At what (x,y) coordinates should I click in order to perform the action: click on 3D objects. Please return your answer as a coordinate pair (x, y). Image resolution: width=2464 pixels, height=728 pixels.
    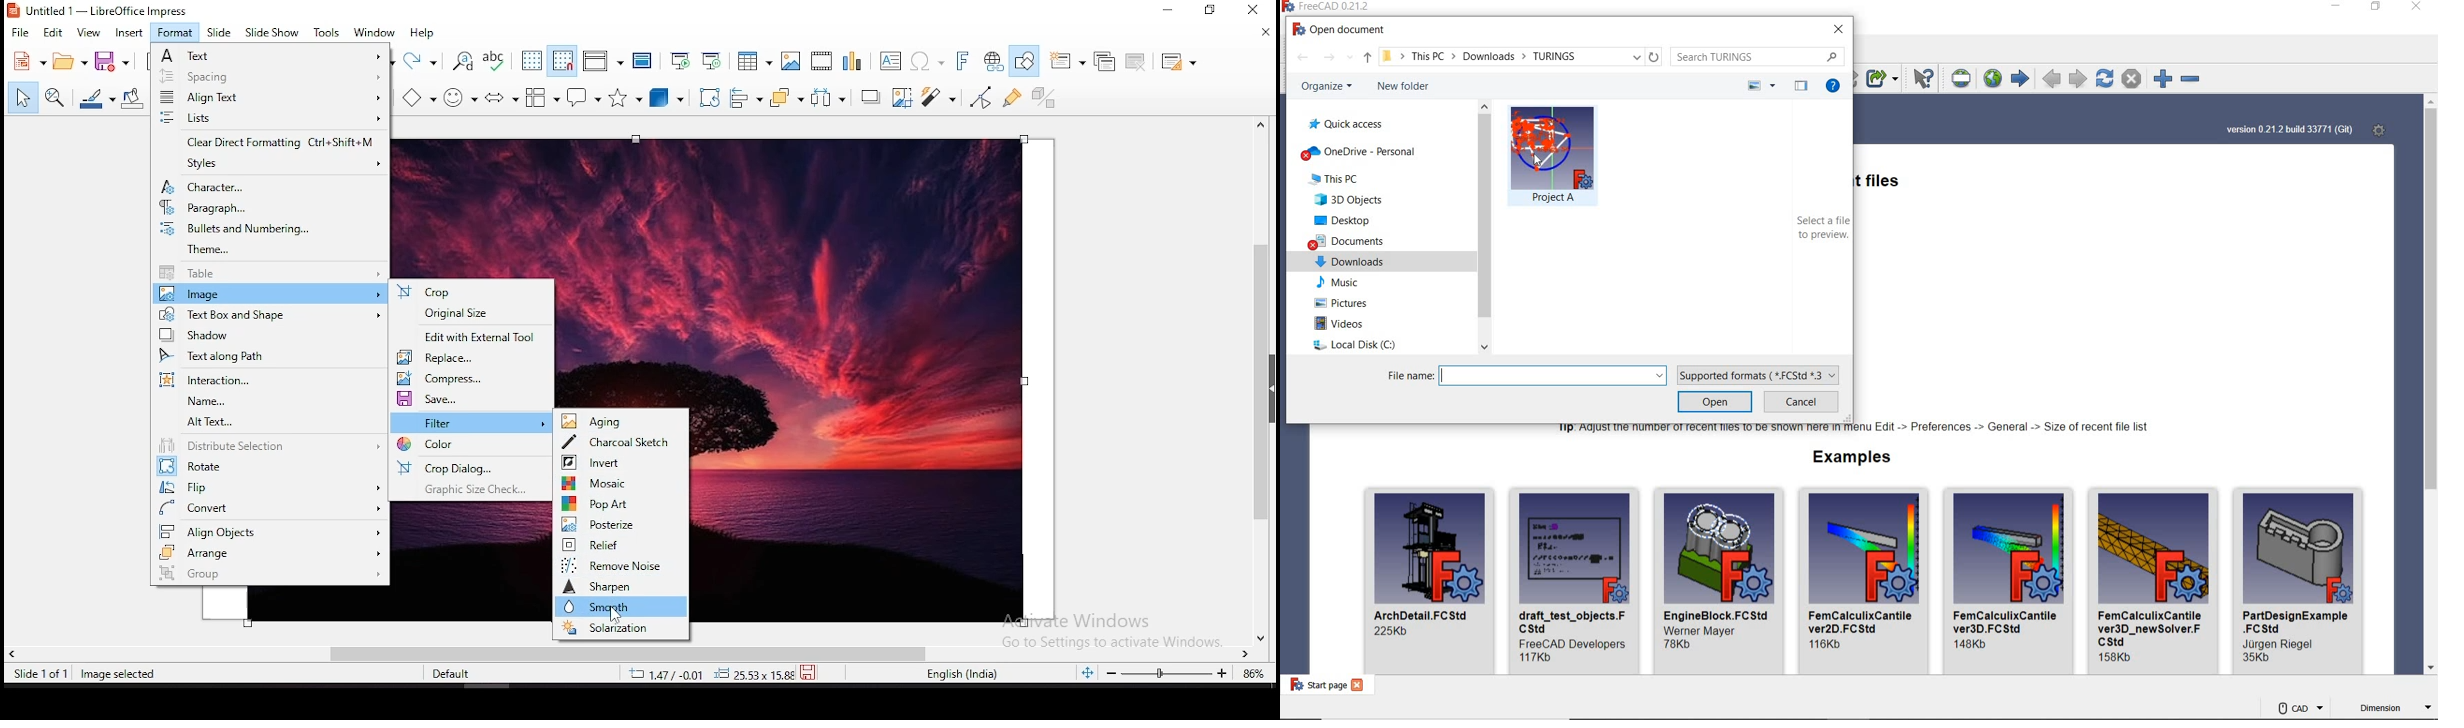
    Looking at the image, I should click on (1351, 201).